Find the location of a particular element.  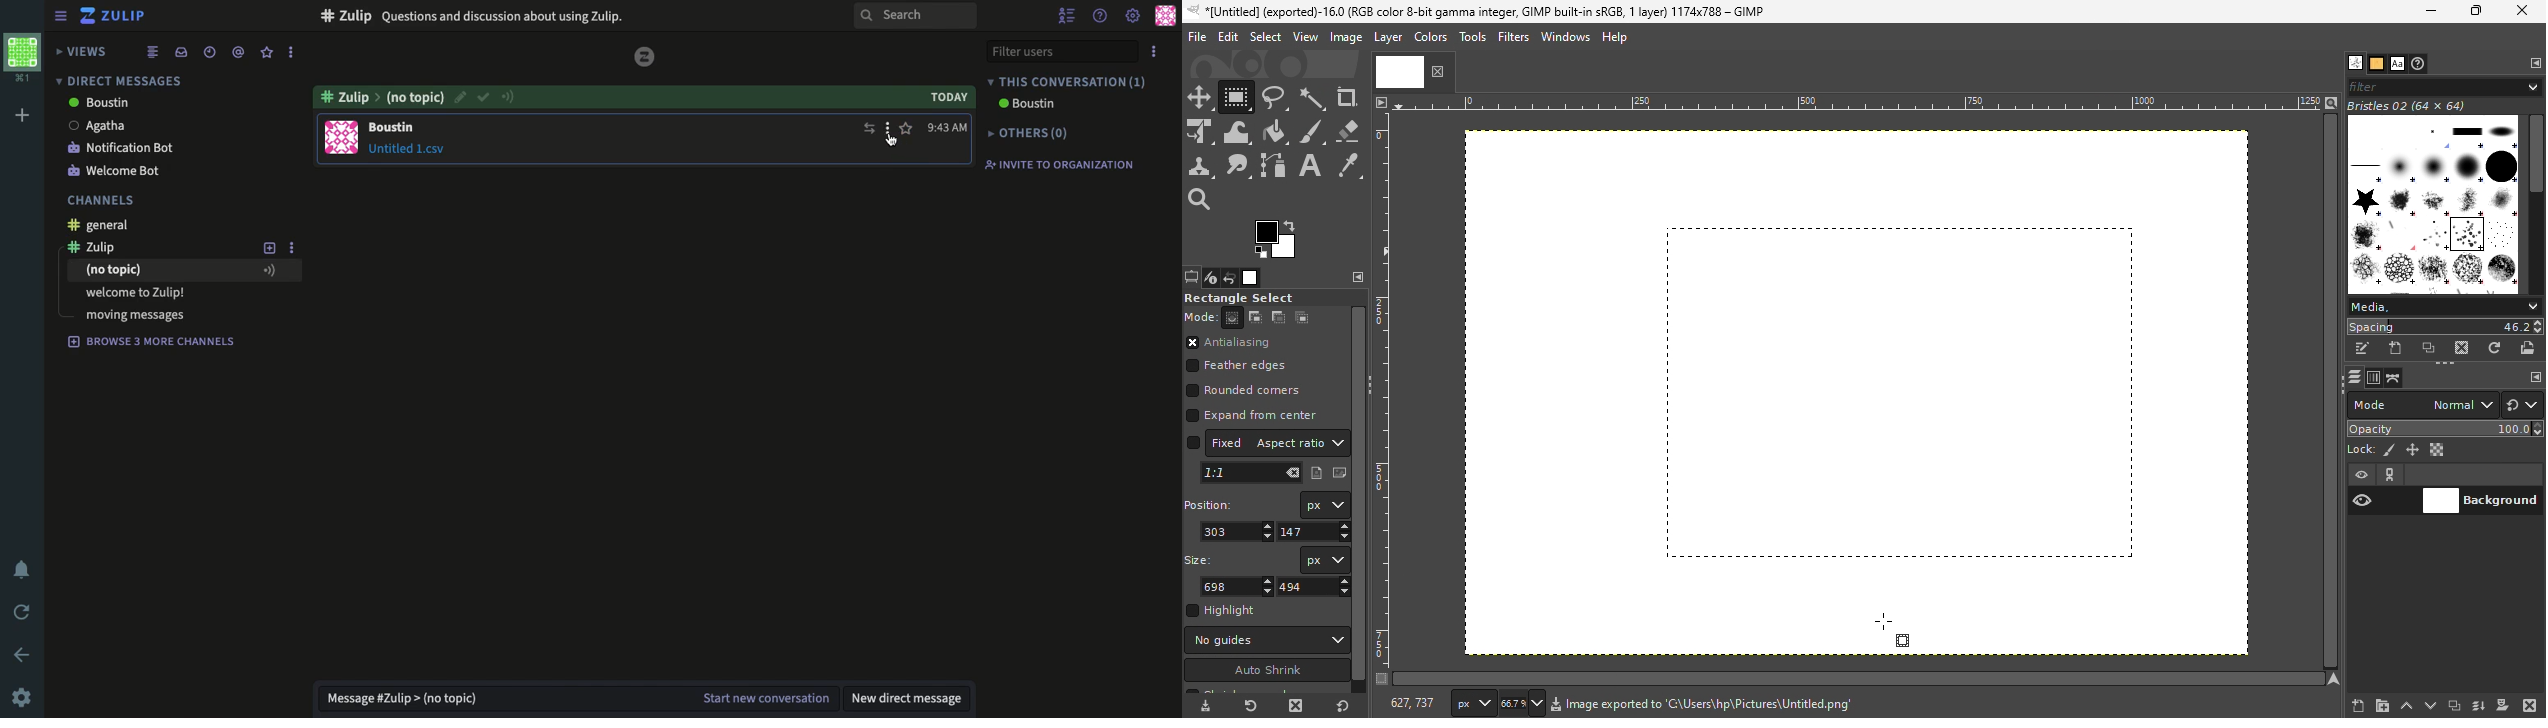

Paintbrush tool is located at coordinates (1314, 132).